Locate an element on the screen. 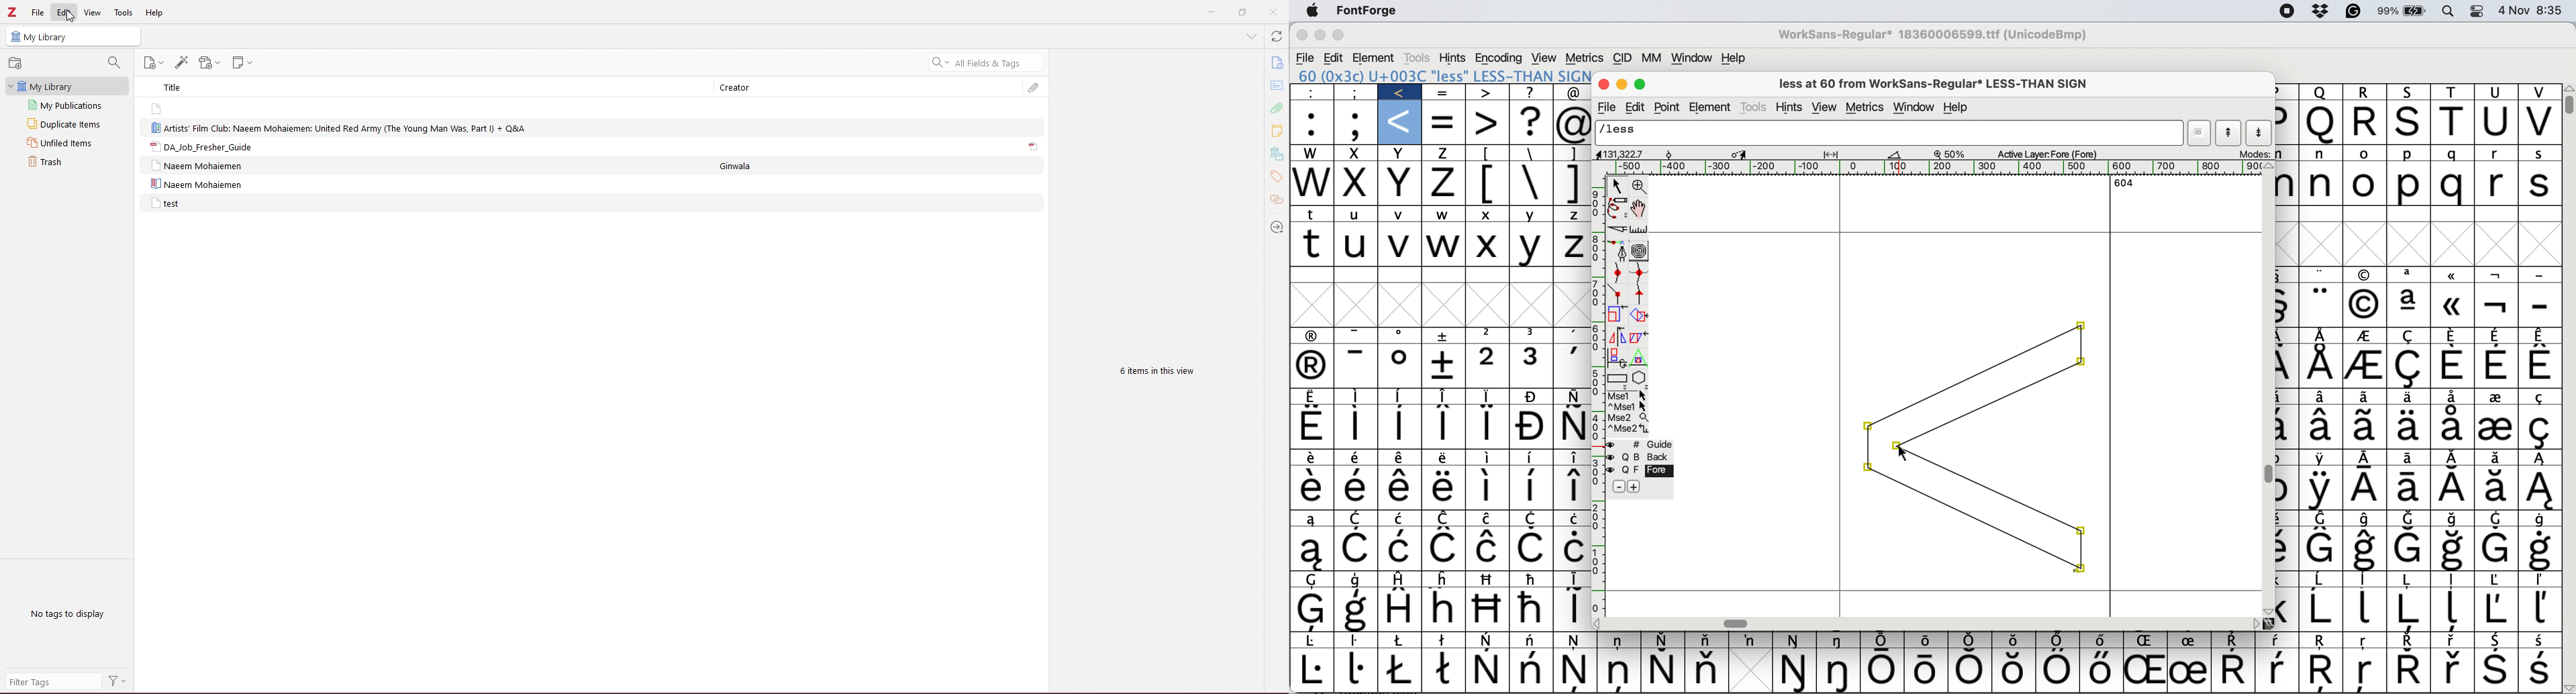  Symbol is located at coordinates (1886, 639).